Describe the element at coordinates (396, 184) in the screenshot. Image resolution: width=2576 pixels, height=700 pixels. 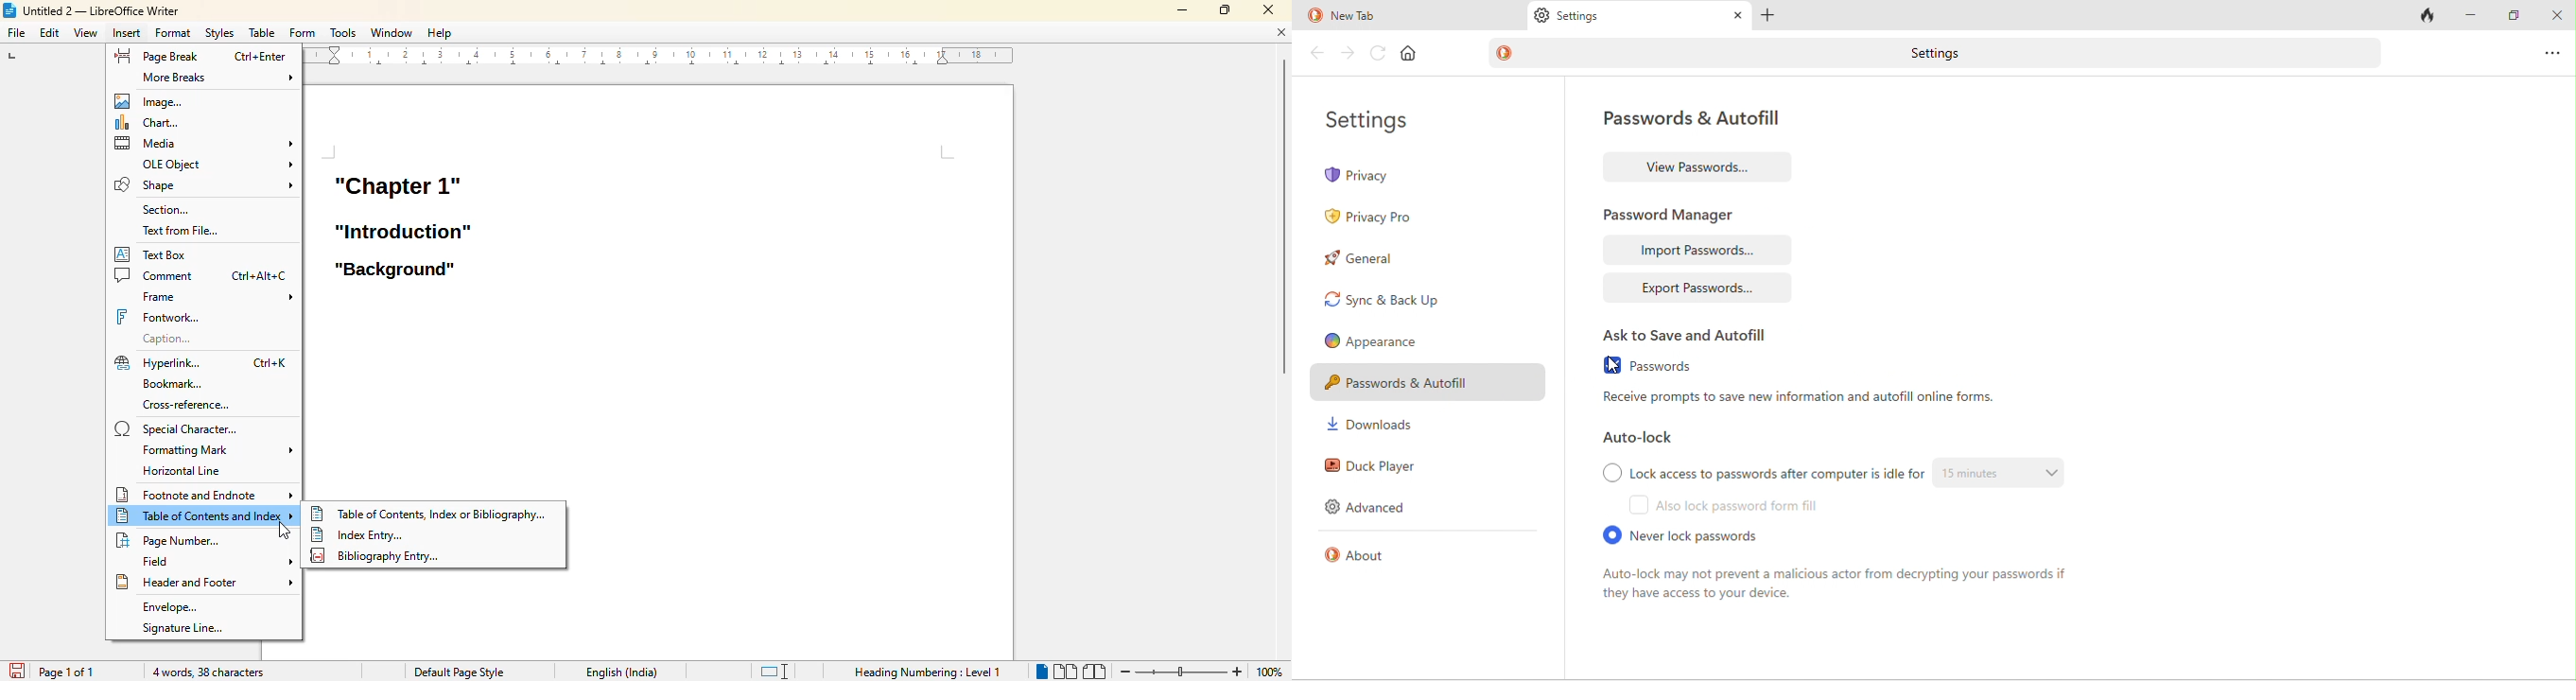
I see `heading 1` at that location.